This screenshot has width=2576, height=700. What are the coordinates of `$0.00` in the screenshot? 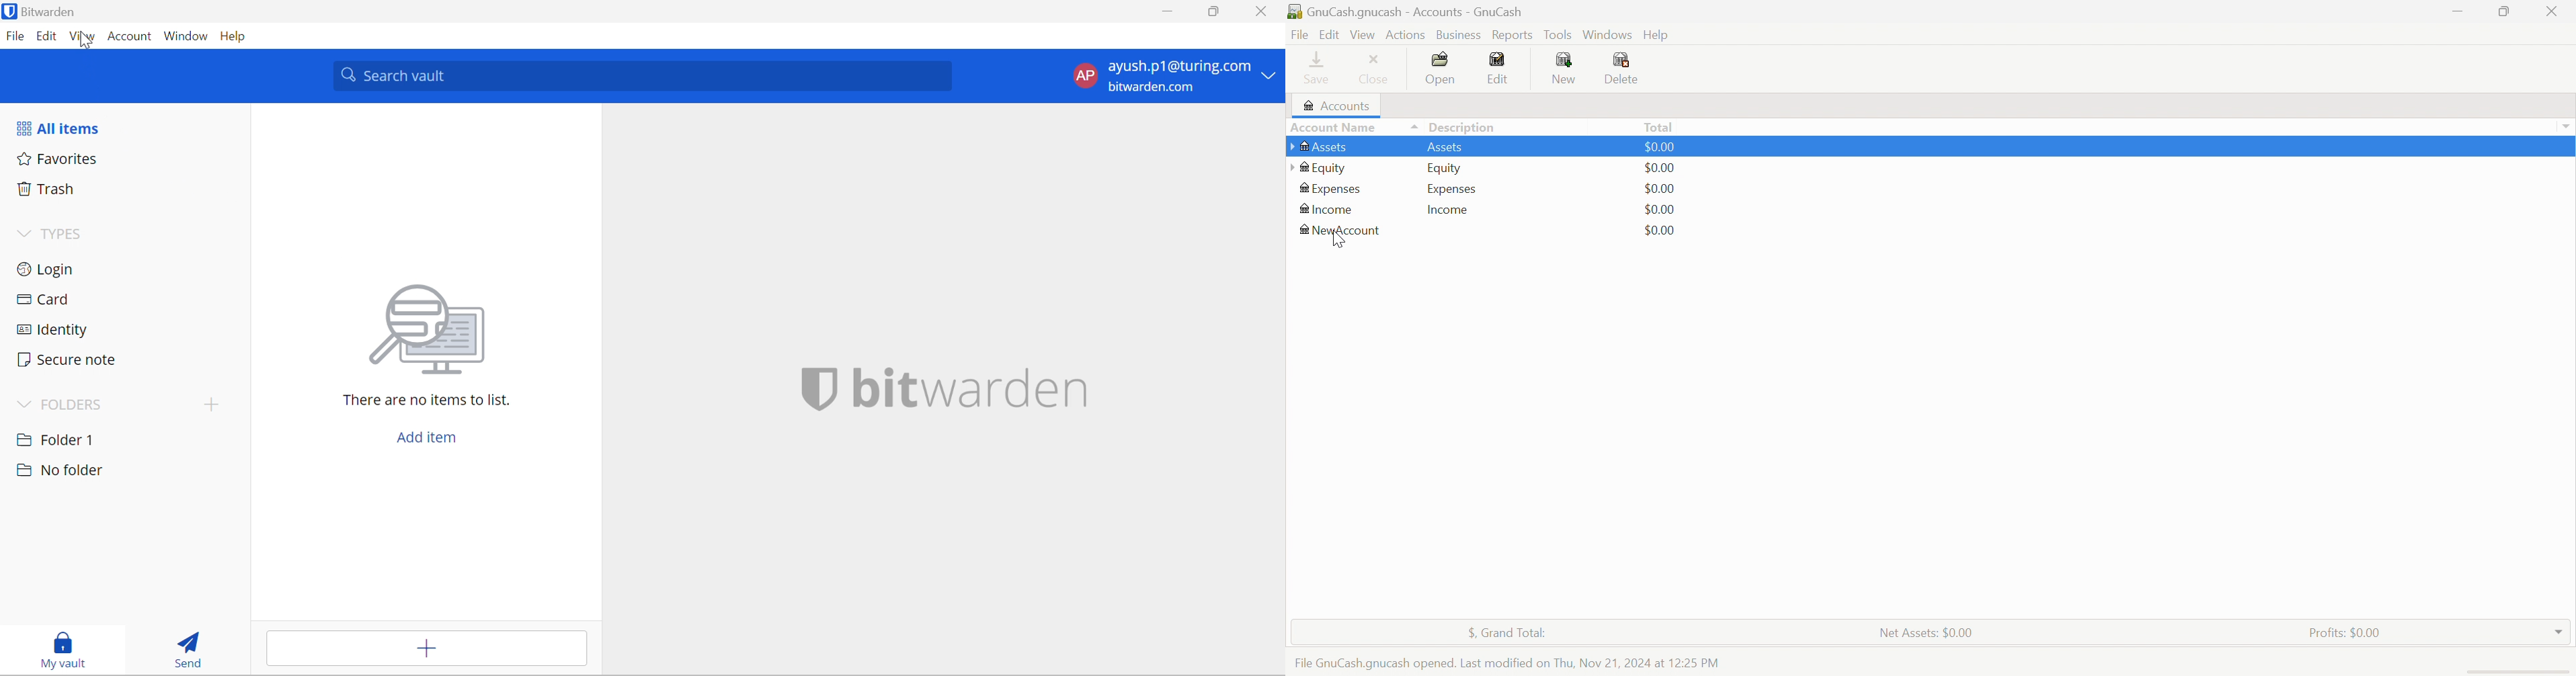 It's located at (1660, 167).